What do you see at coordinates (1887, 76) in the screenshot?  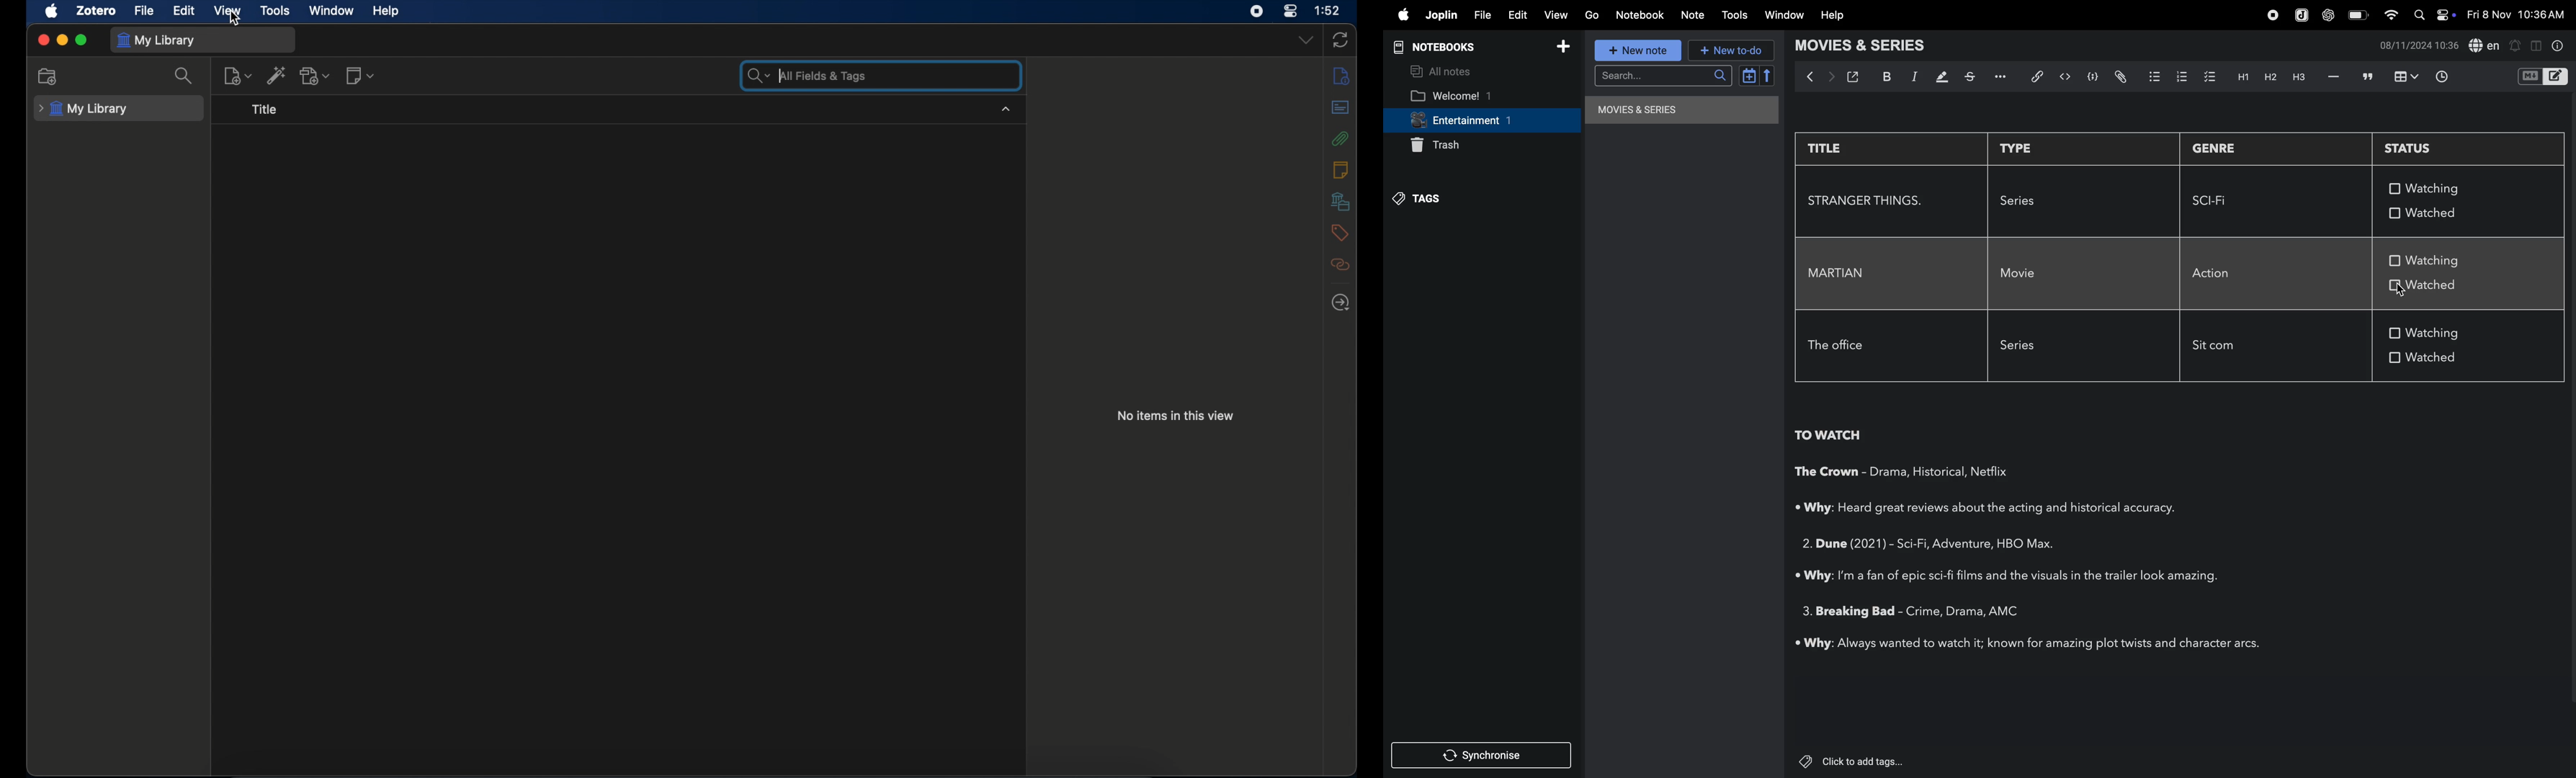 I see `bold` at bounding box center [1887, 76].